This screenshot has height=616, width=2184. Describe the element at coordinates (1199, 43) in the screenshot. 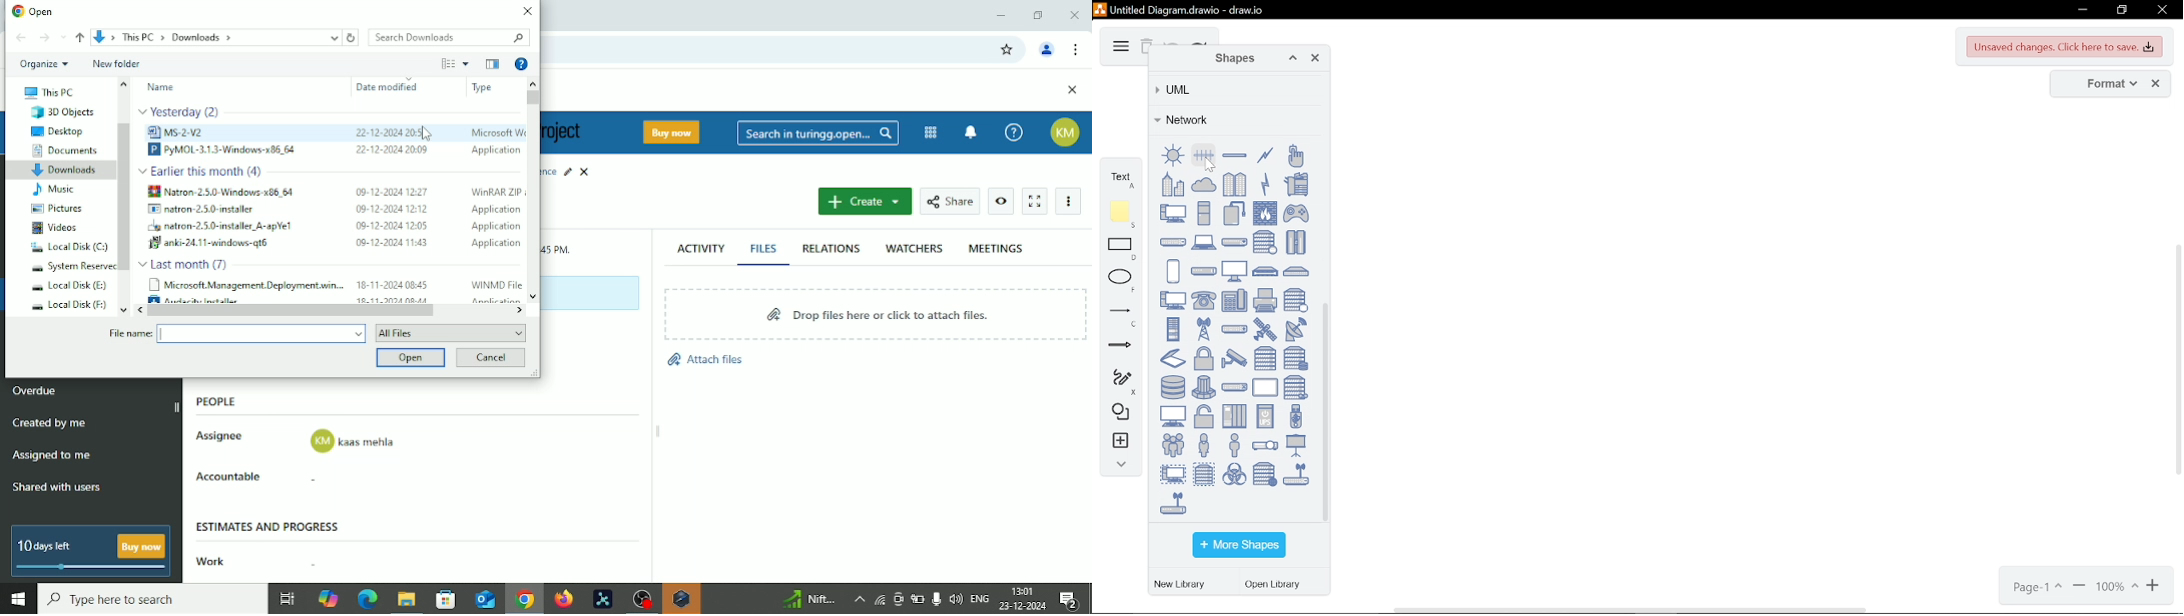

I see `redo` at that location.